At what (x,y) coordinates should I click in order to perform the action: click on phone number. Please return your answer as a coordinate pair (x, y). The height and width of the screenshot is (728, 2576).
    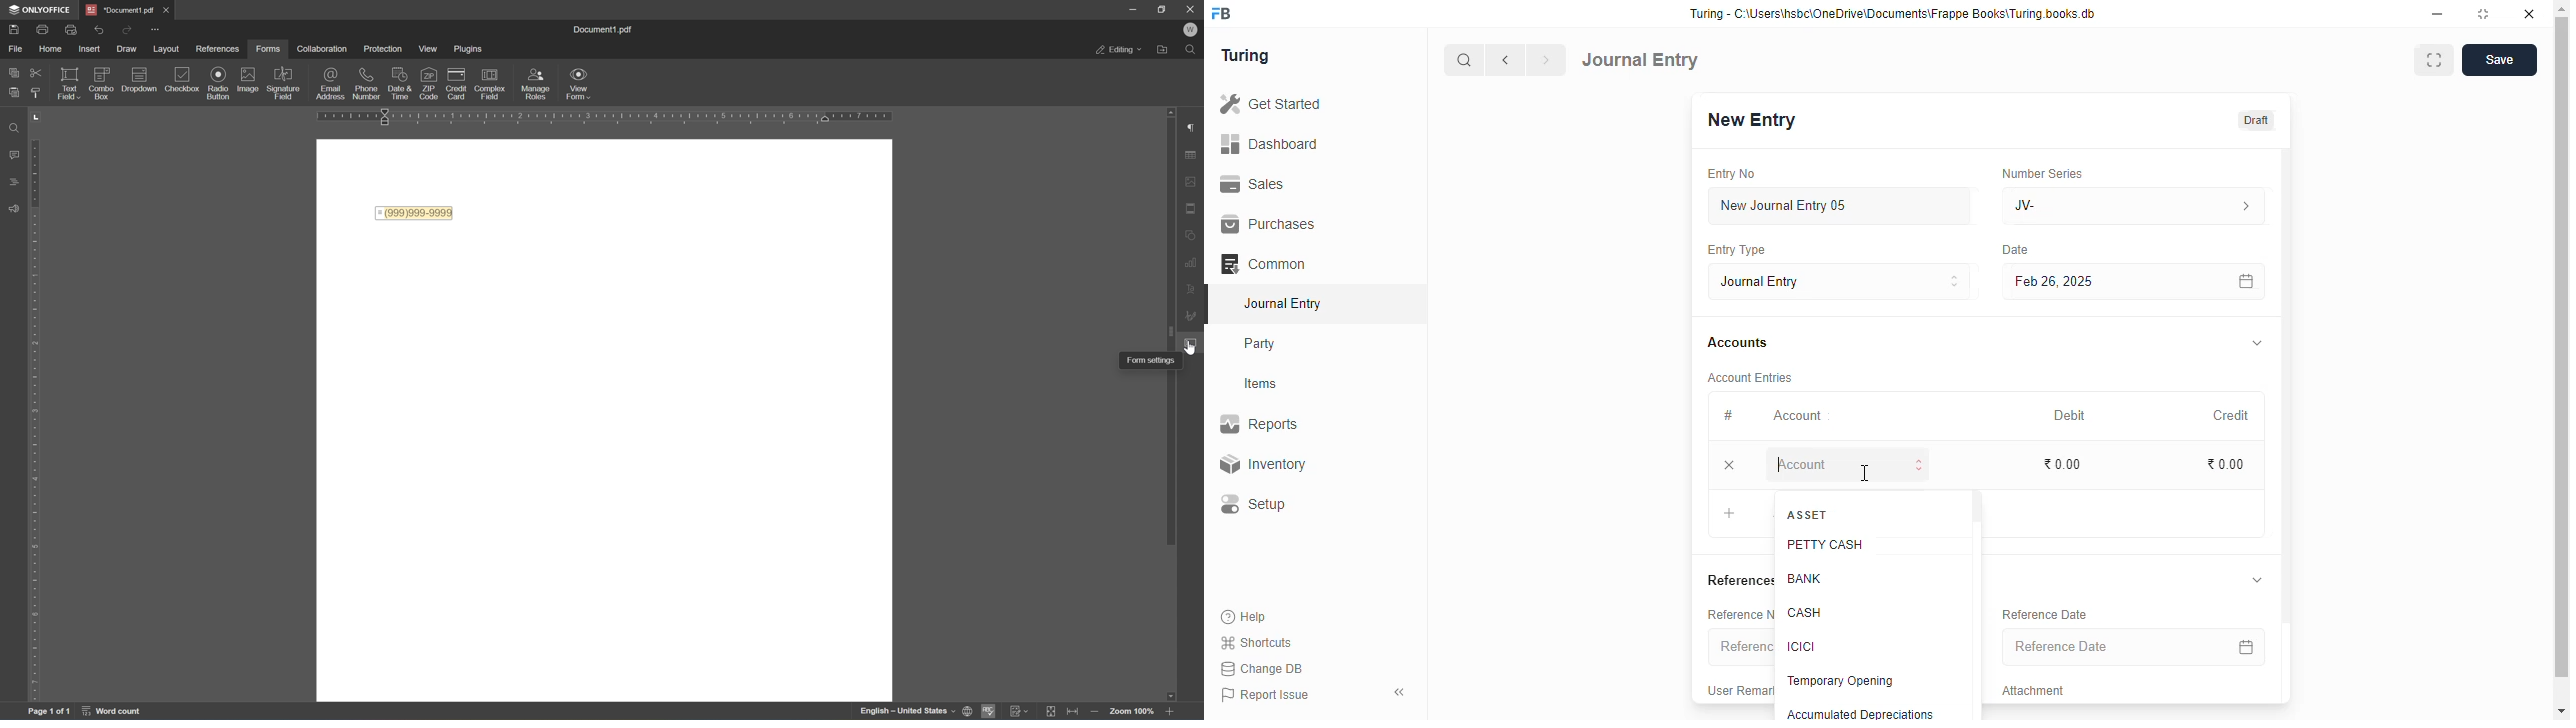
    Looking at the image, I should click on (369, 84).